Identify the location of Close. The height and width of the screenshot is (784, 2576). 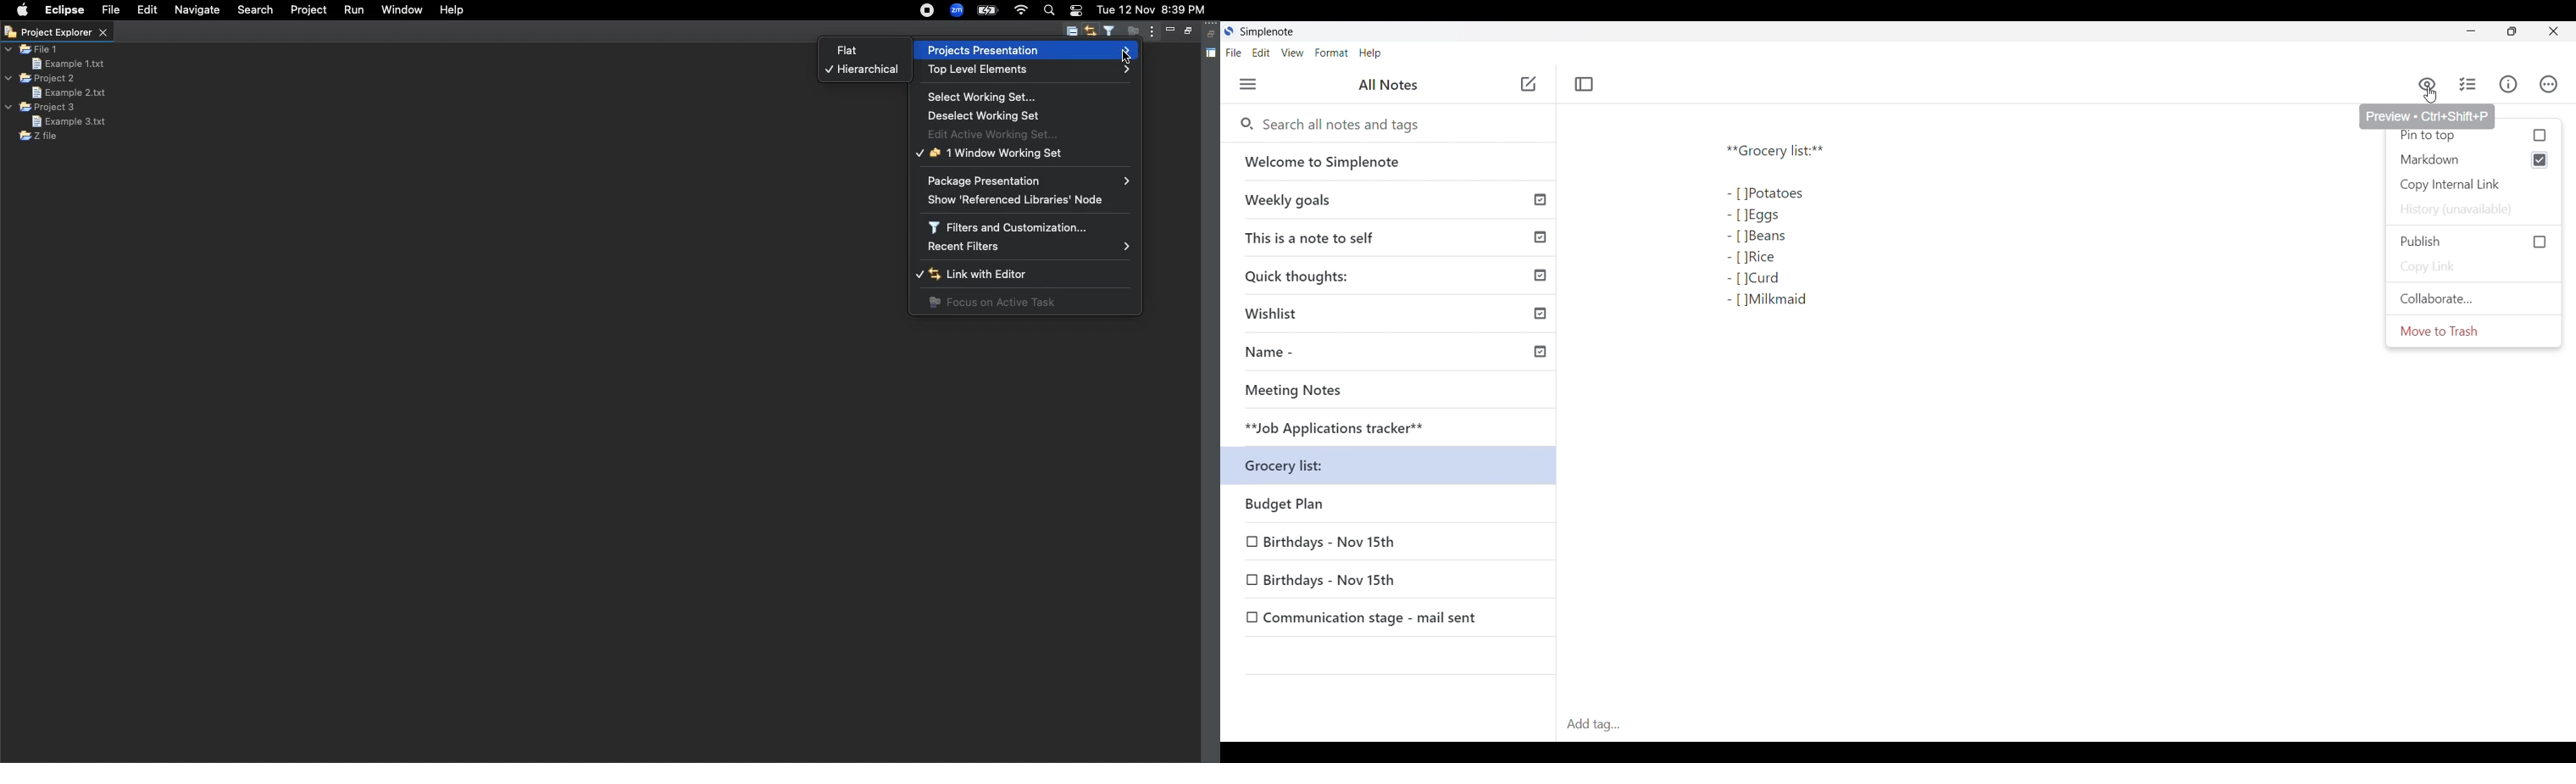
(2553, 31).